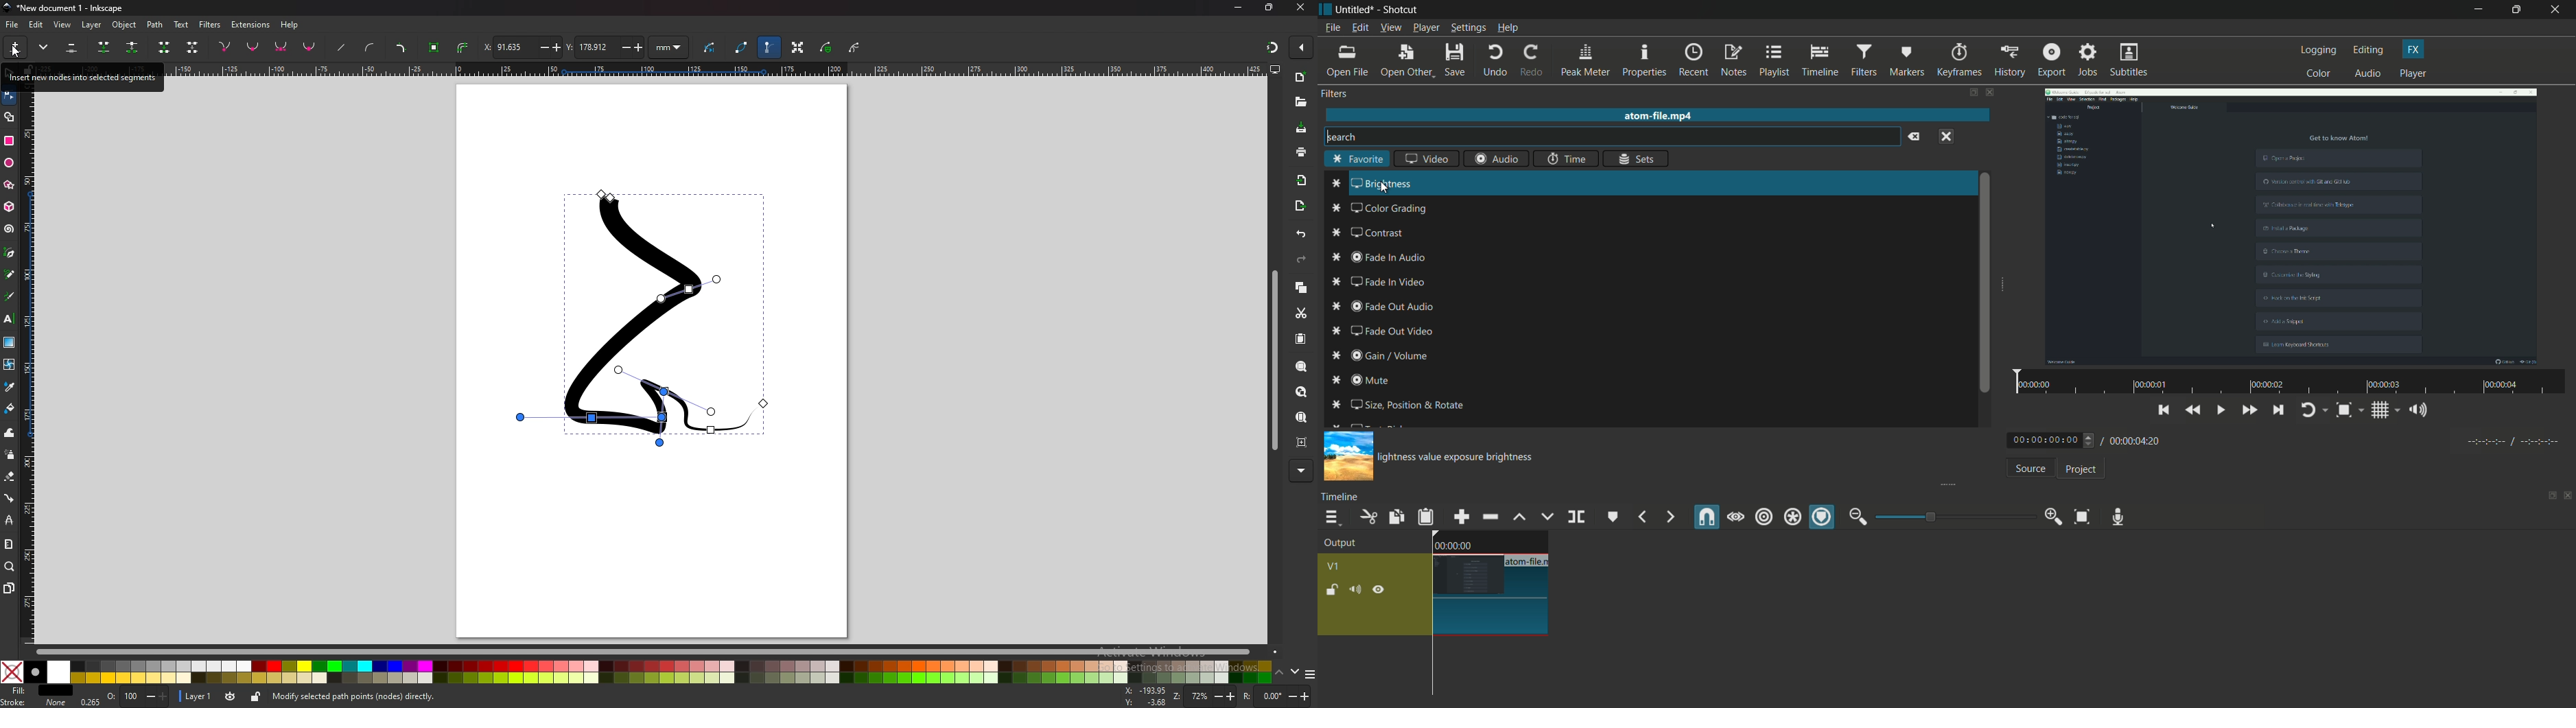 The height and width of the screenshot is (728, 2576). Describe the element at coordinates (1358, 28) in the screenshot. I see `edit menu` at that location.